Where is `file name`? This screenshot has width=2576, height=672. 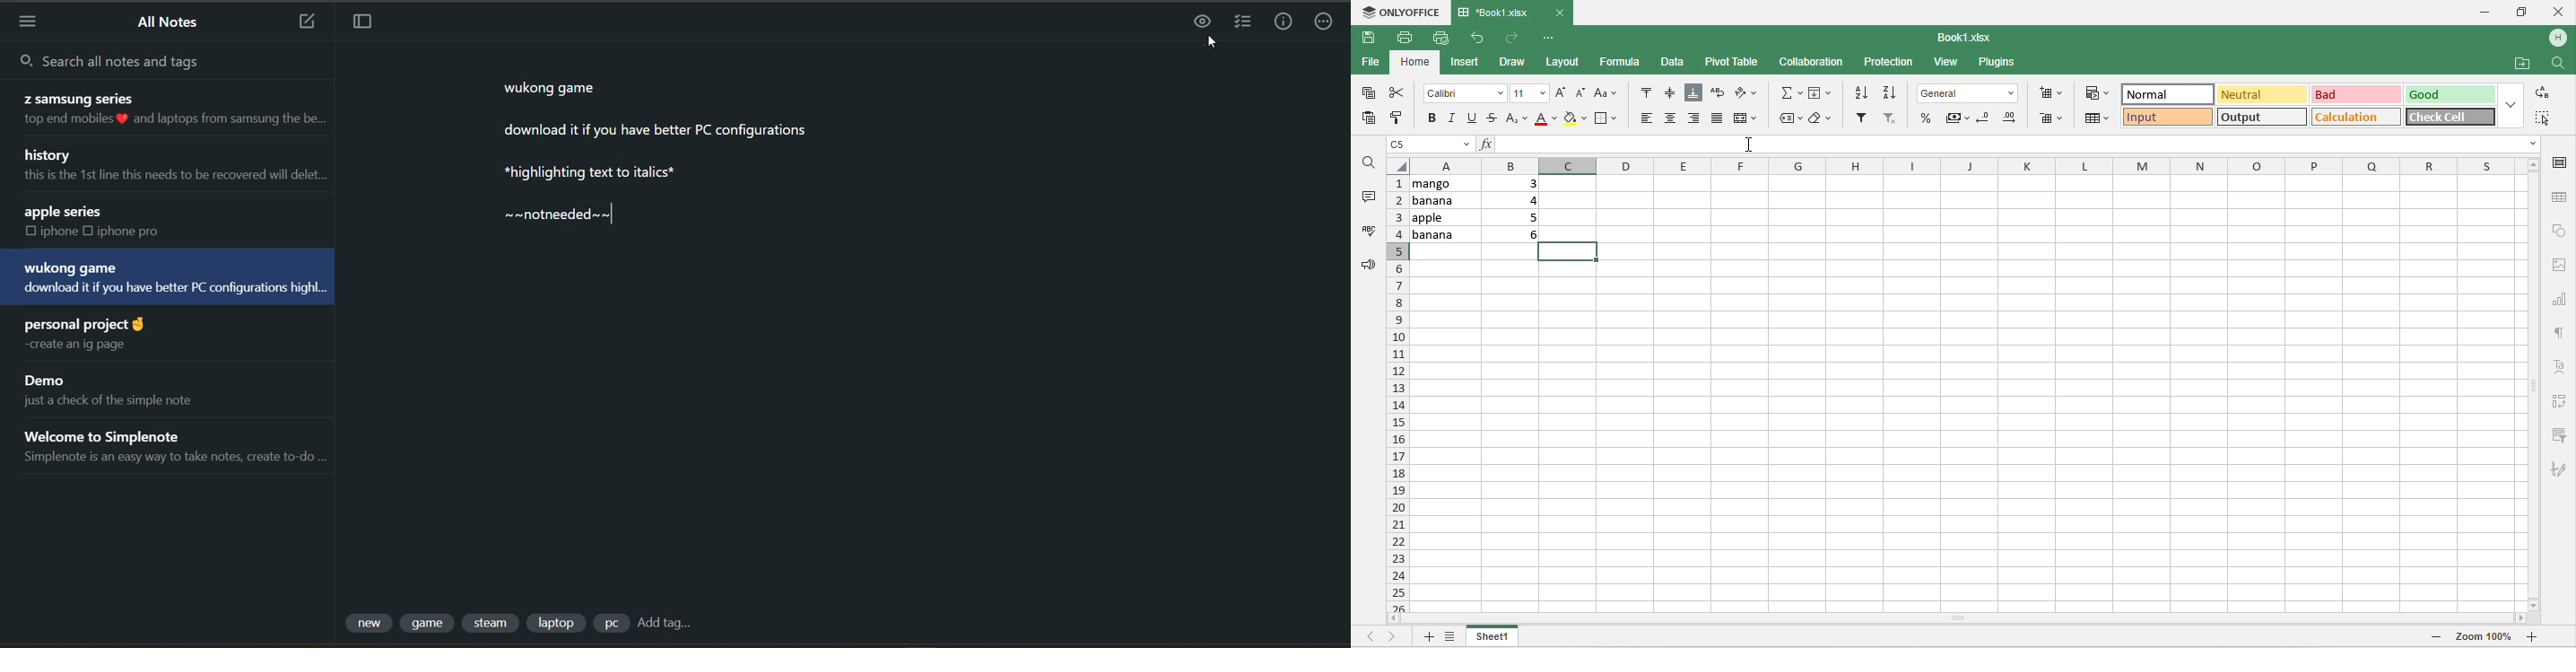 file name is located at coordinates (1966, 38).